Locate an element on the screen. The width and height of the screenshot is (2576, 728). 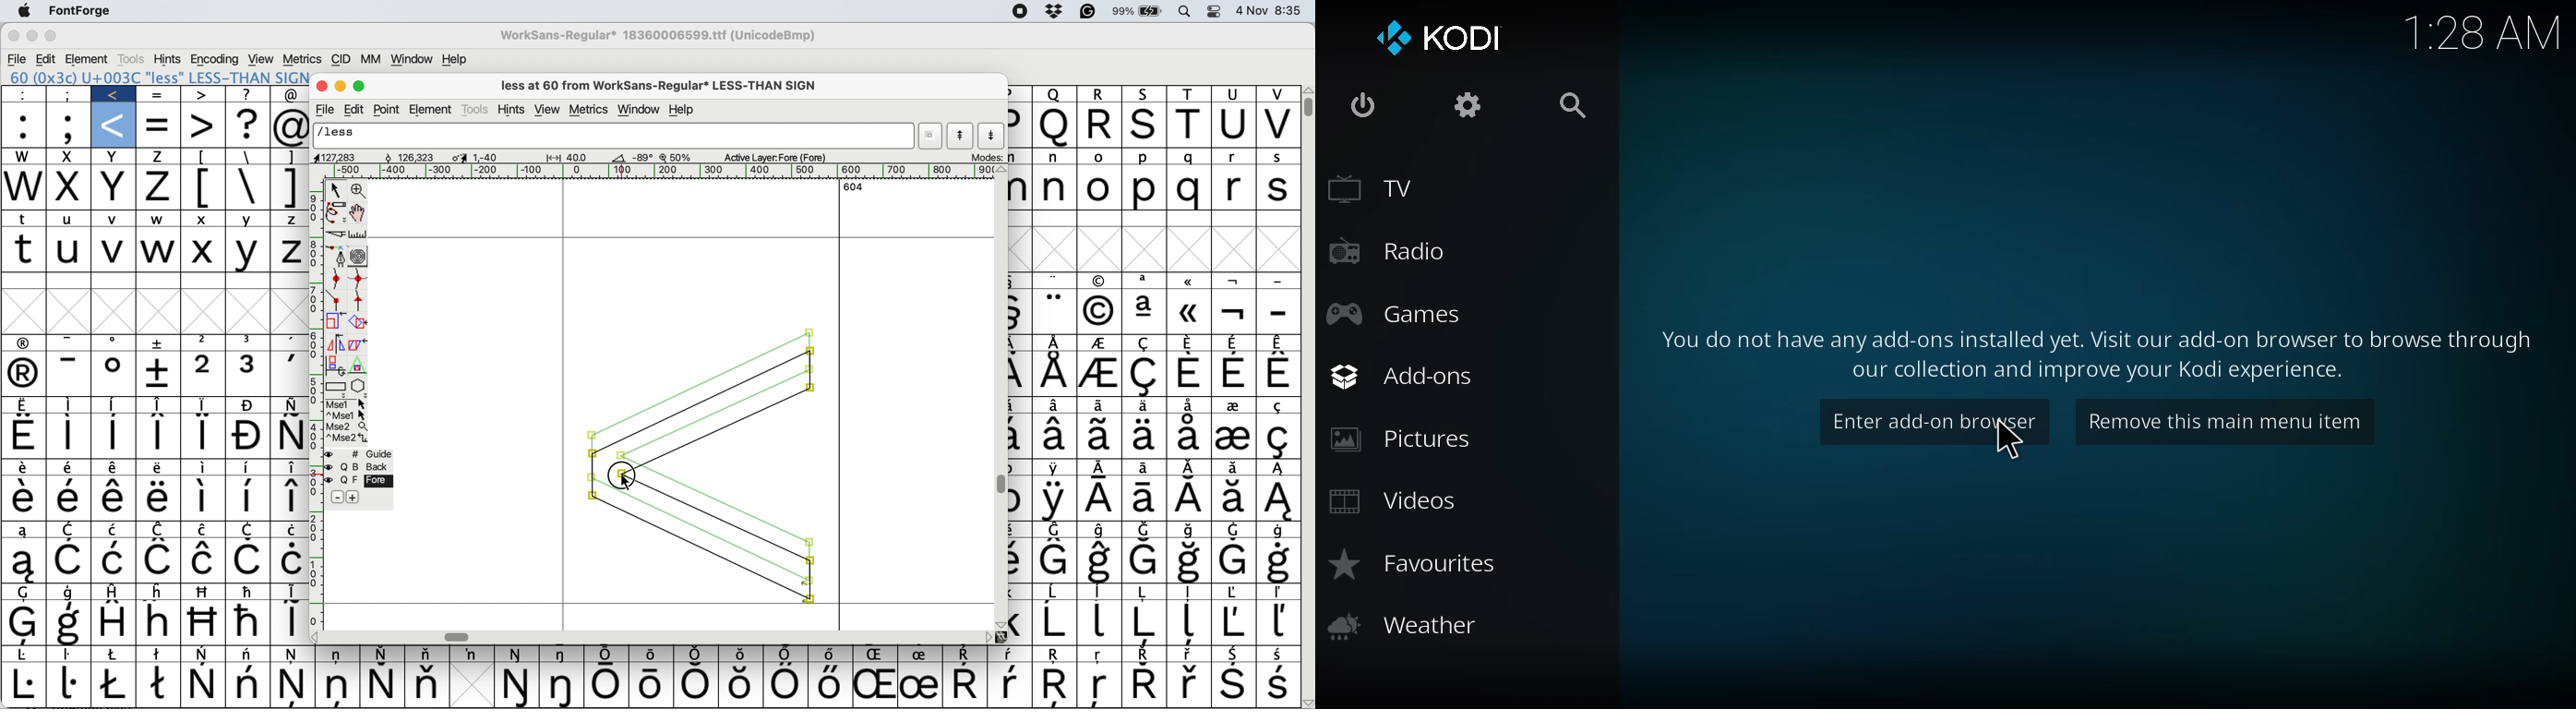
metrics is located at coordinates (302, 59).